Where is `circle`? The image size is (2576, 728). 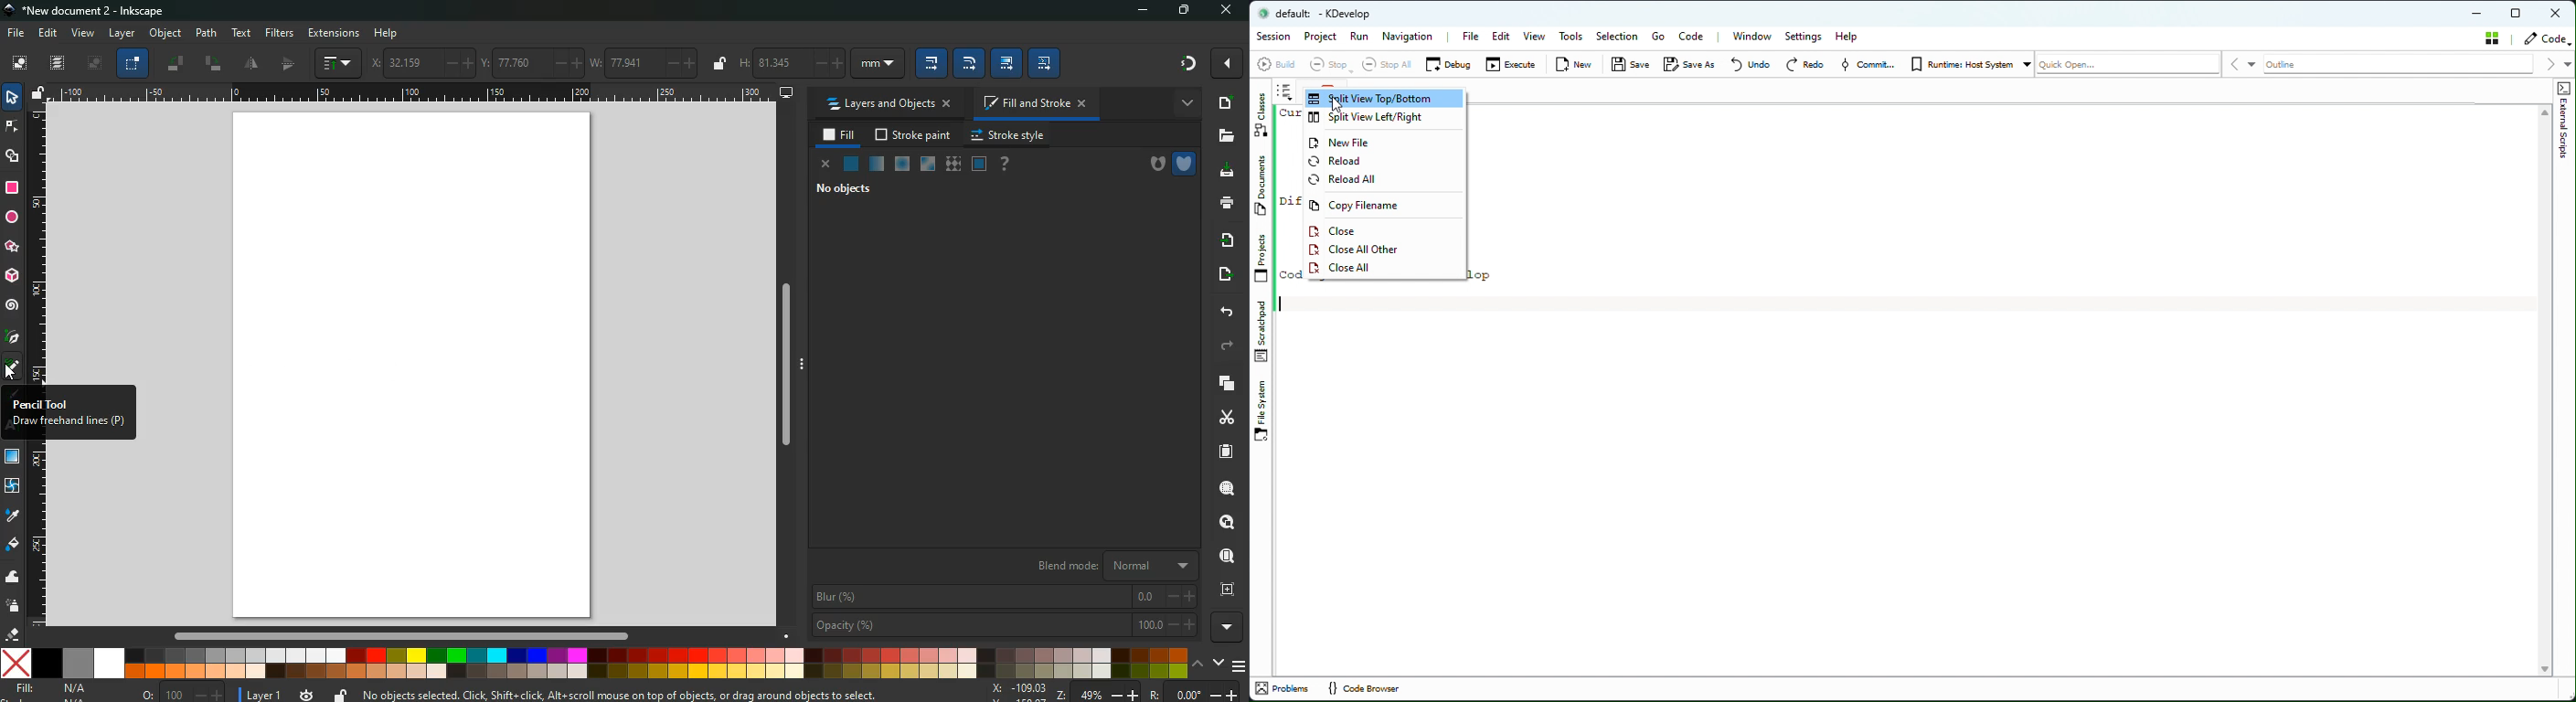 circle is located at coordinates (11, 218).